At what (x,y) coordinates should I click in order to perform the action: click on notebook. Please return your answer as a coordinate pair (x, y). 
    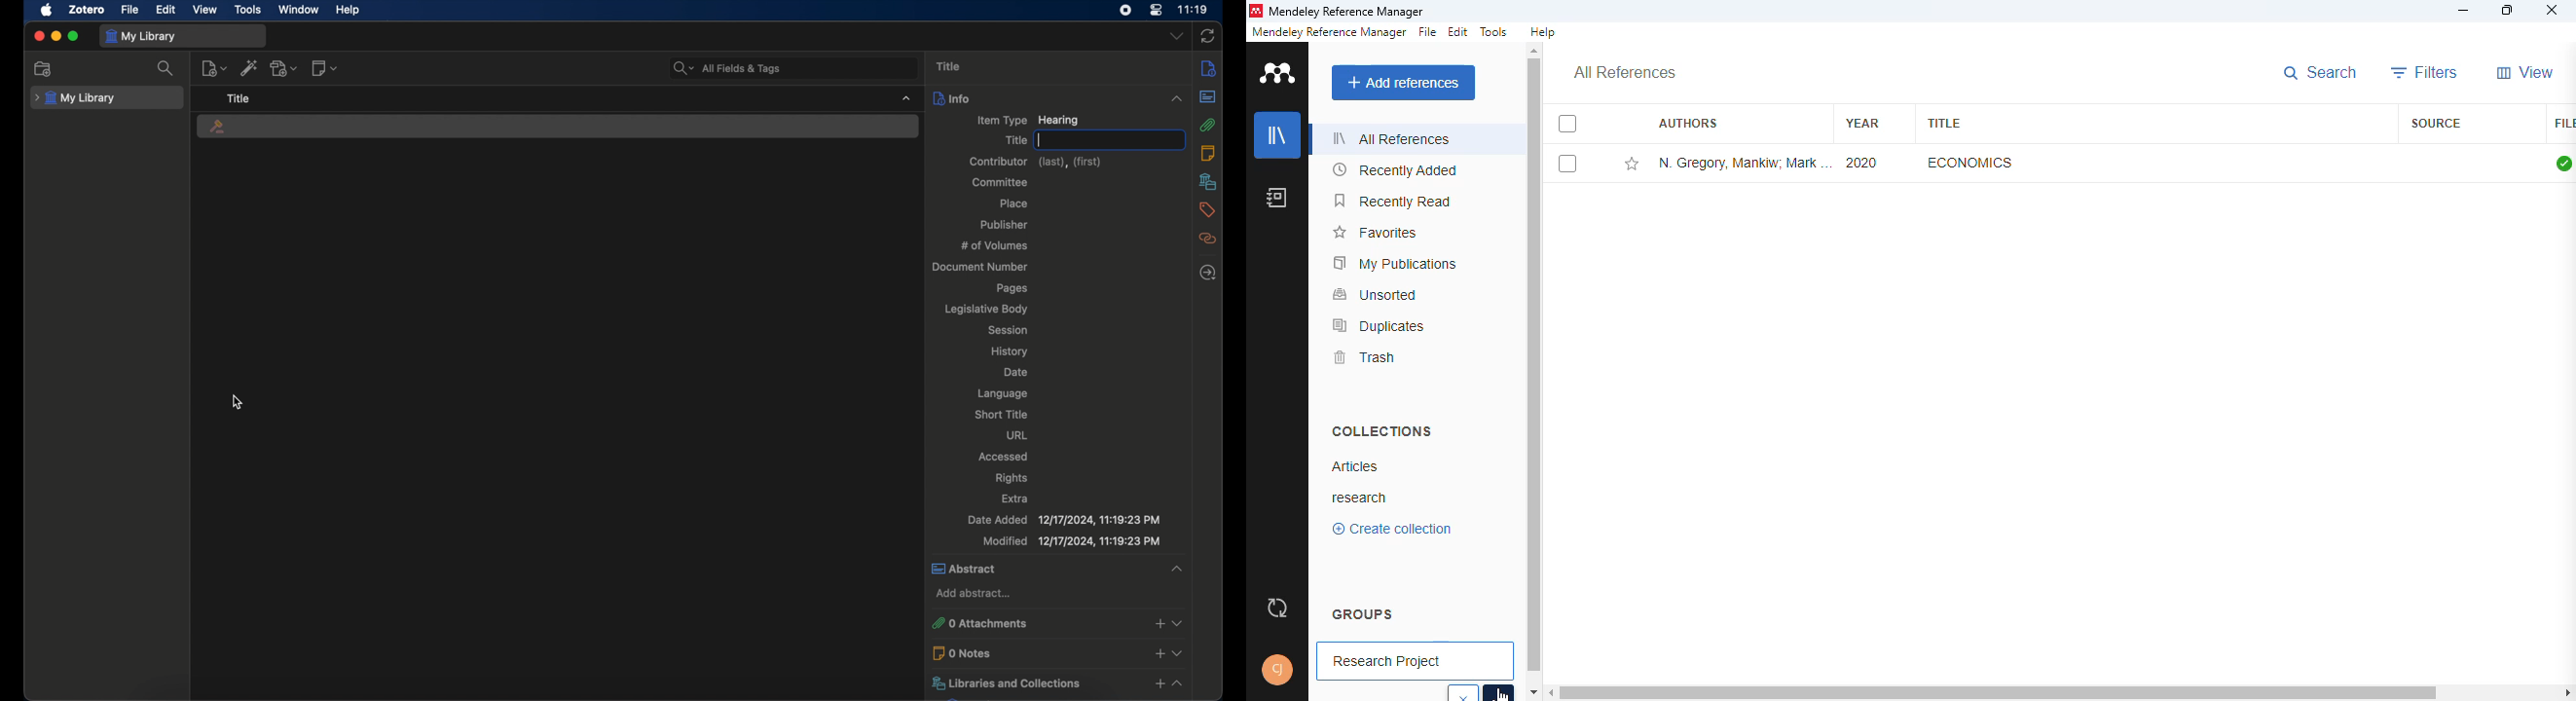
    Looking at the image, I should click on (1276, 197).